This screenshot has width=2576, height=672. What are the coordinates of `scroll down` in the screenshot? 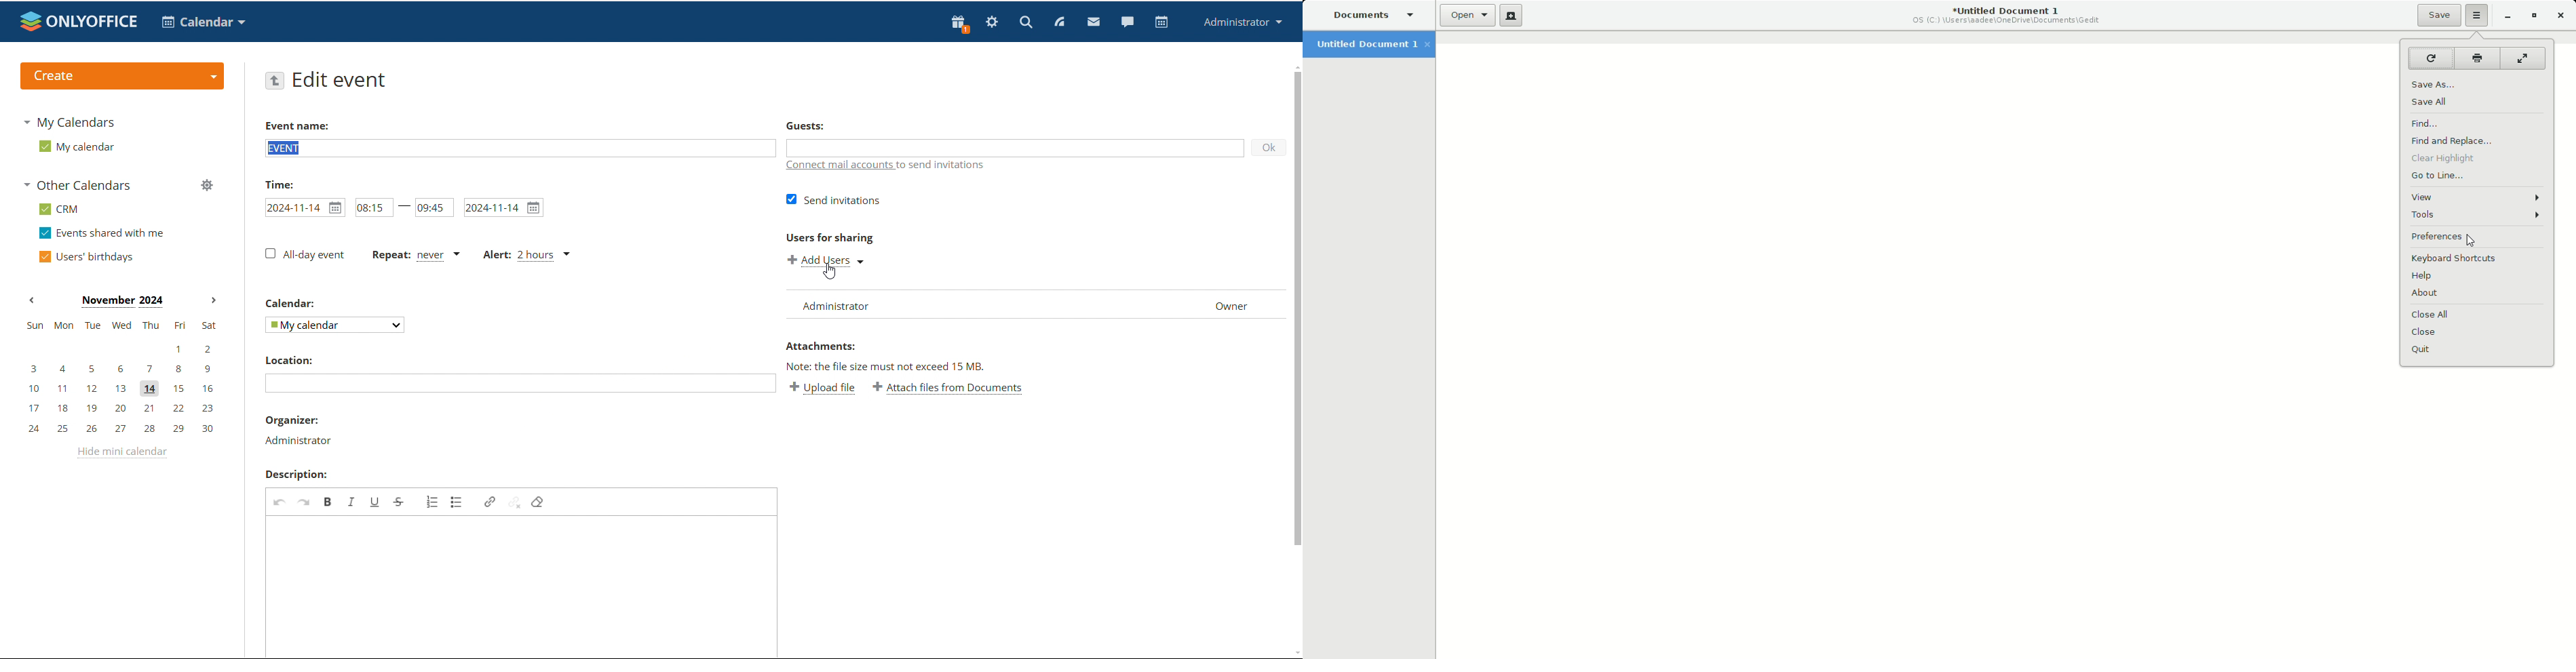 It's located at (1294, 652).